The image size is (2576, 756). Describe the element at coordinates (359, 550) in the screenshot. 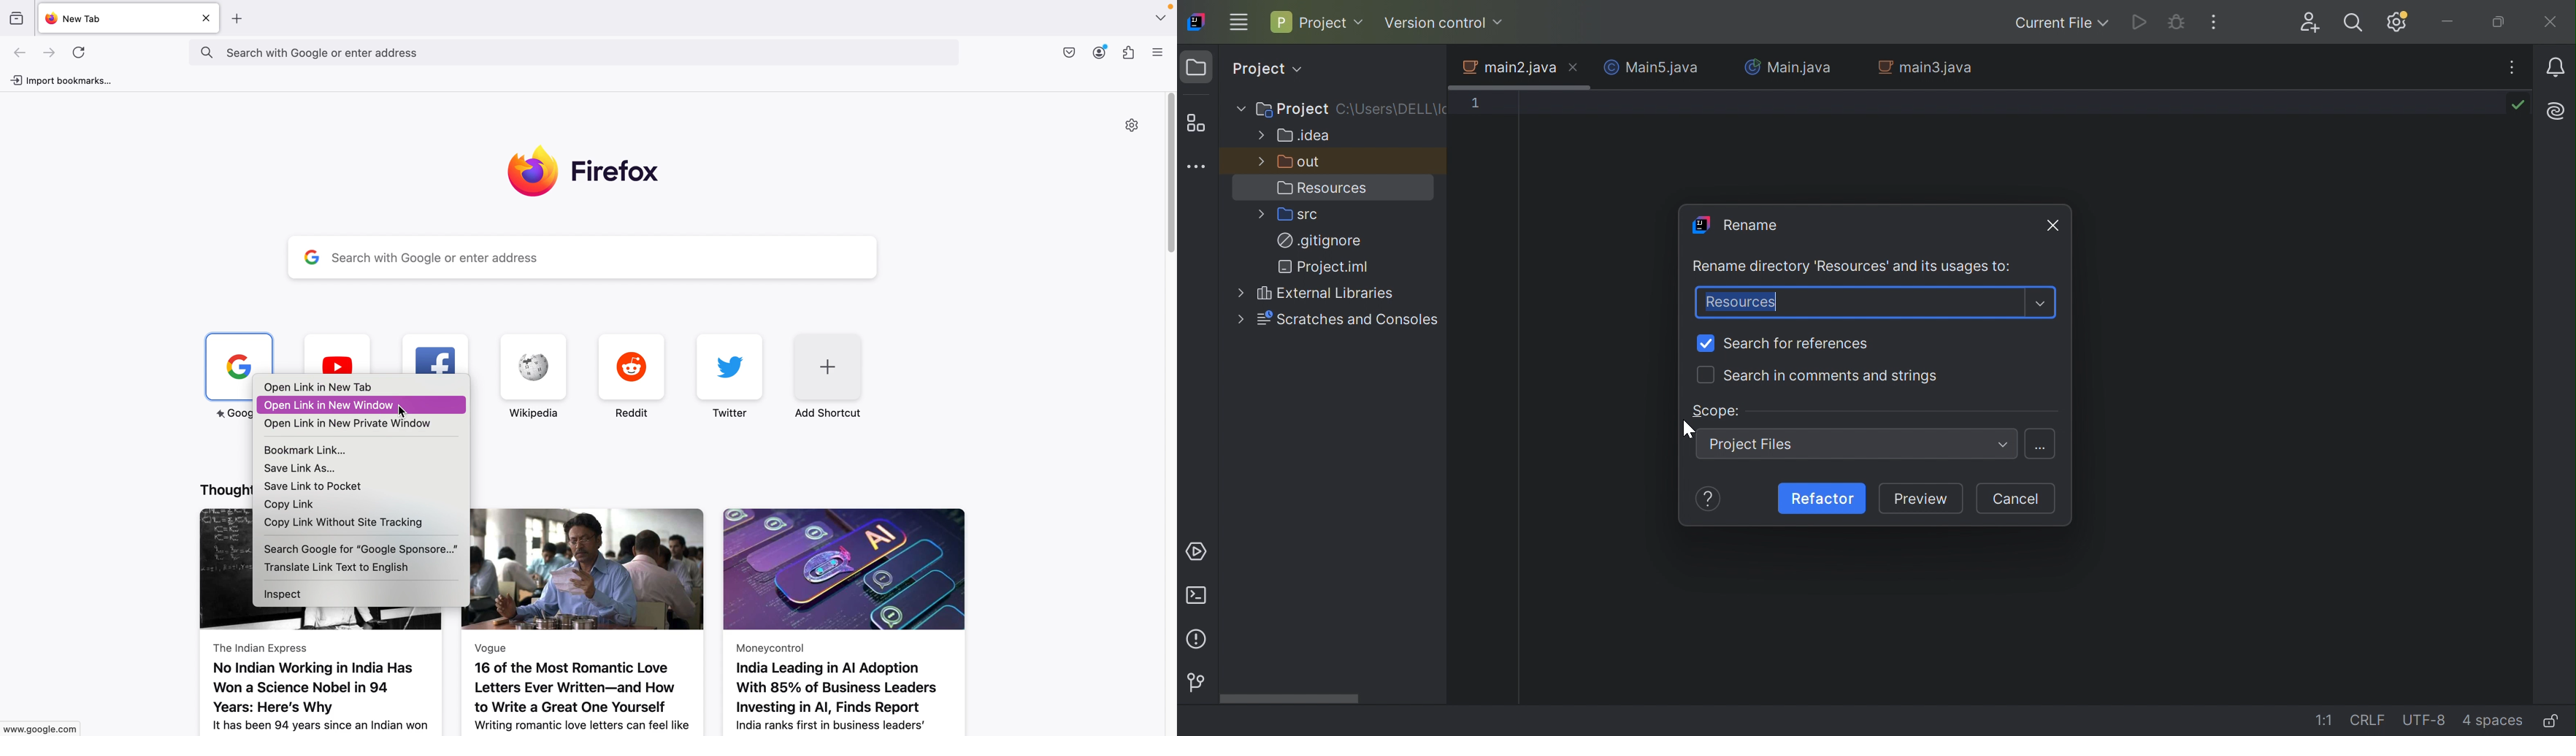

I see `search google for` at that location.